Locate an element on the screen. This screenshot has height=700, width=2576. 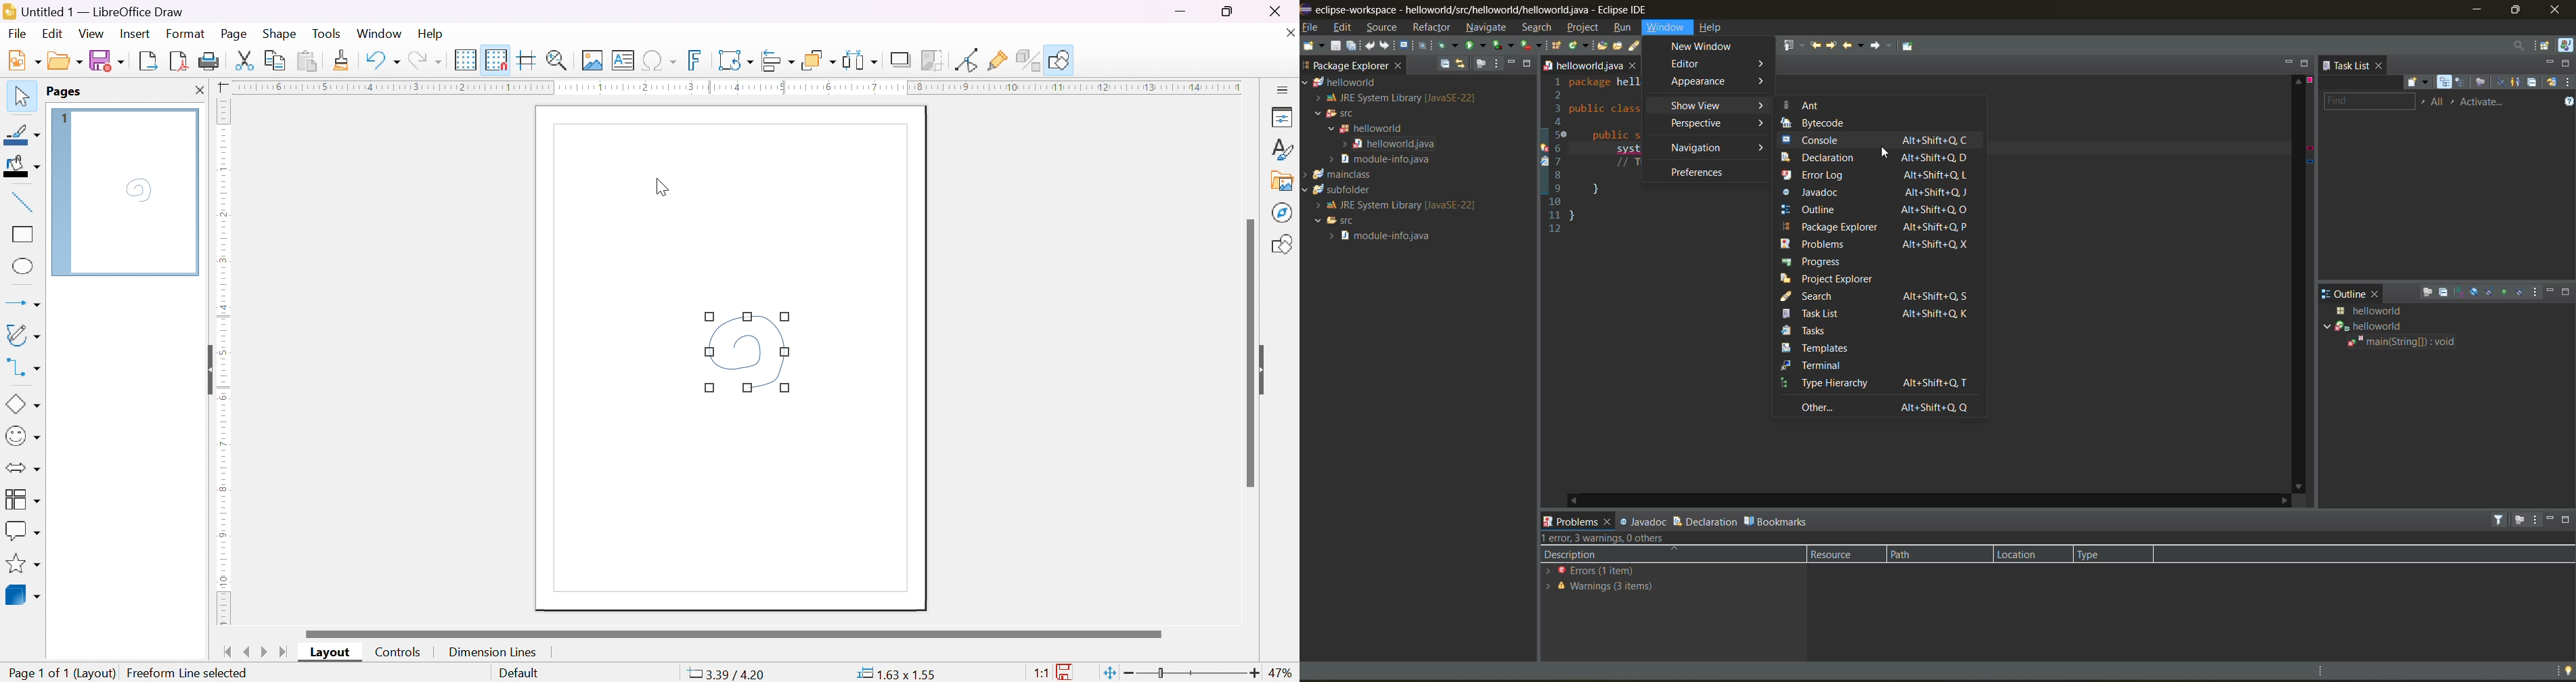
restore down is located at coordinates (1228, 12).